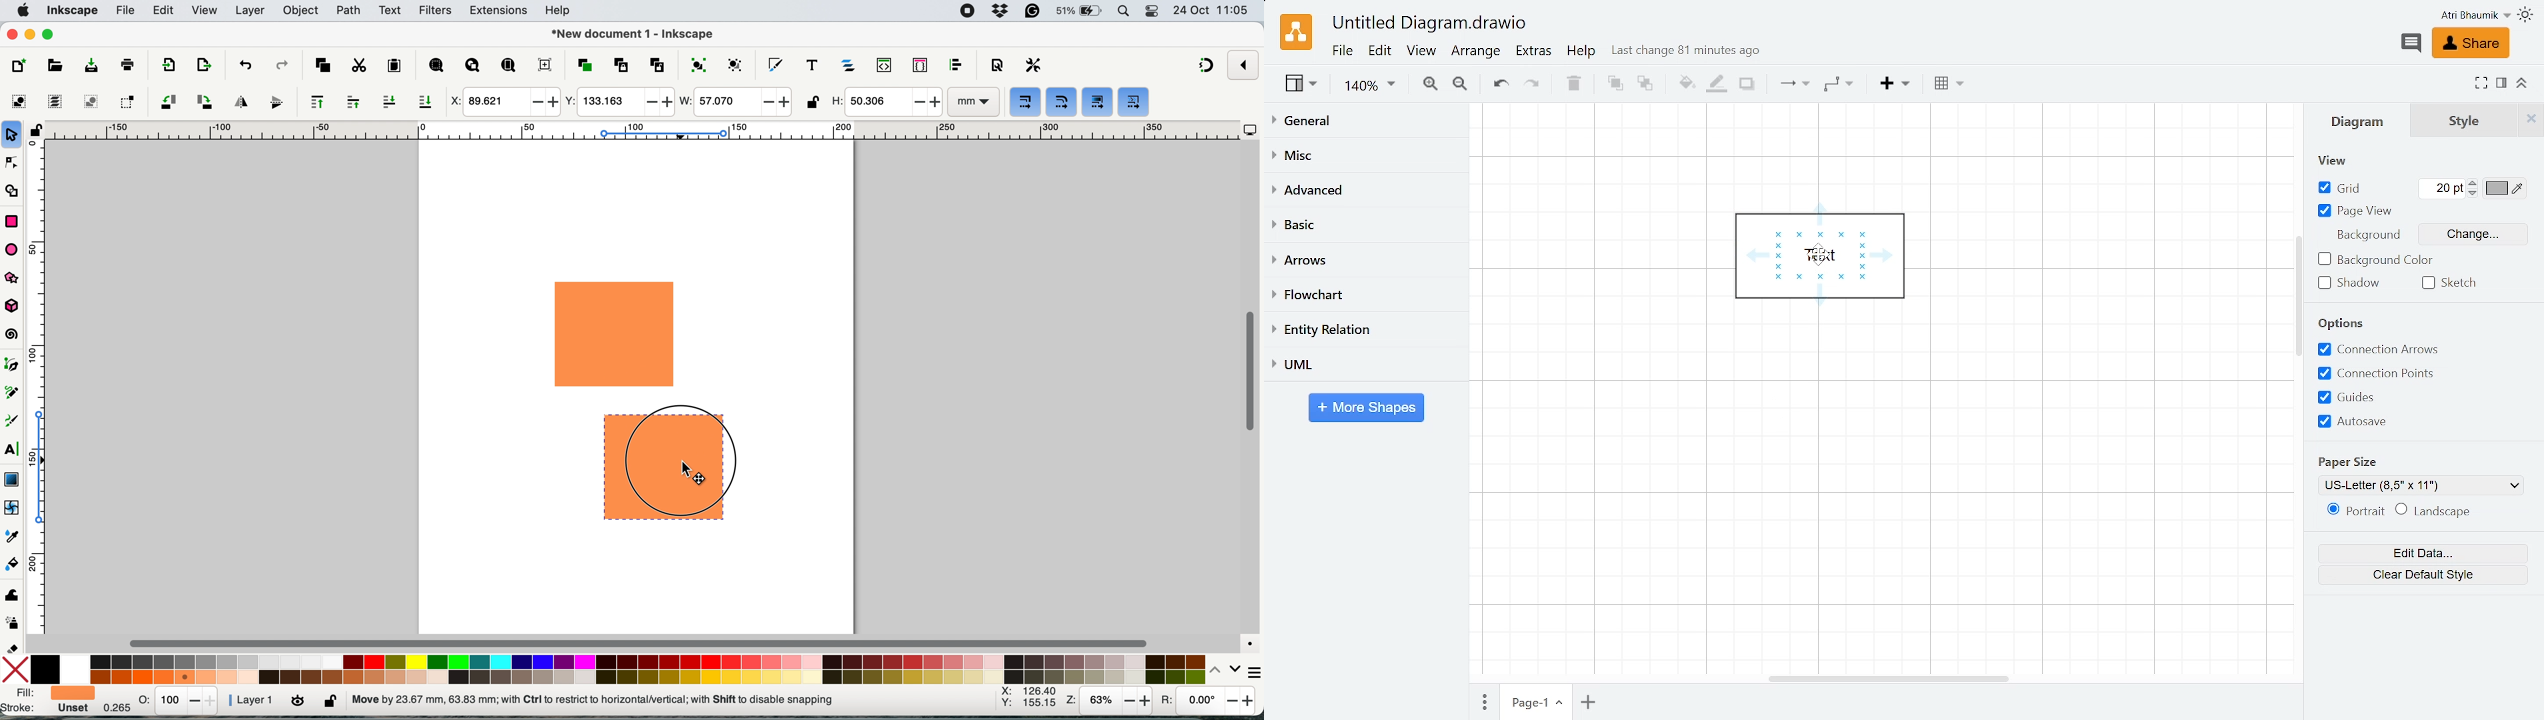 This screenshot has width=2548, height=728. I want to click on Connection points, so click(2388, 374).